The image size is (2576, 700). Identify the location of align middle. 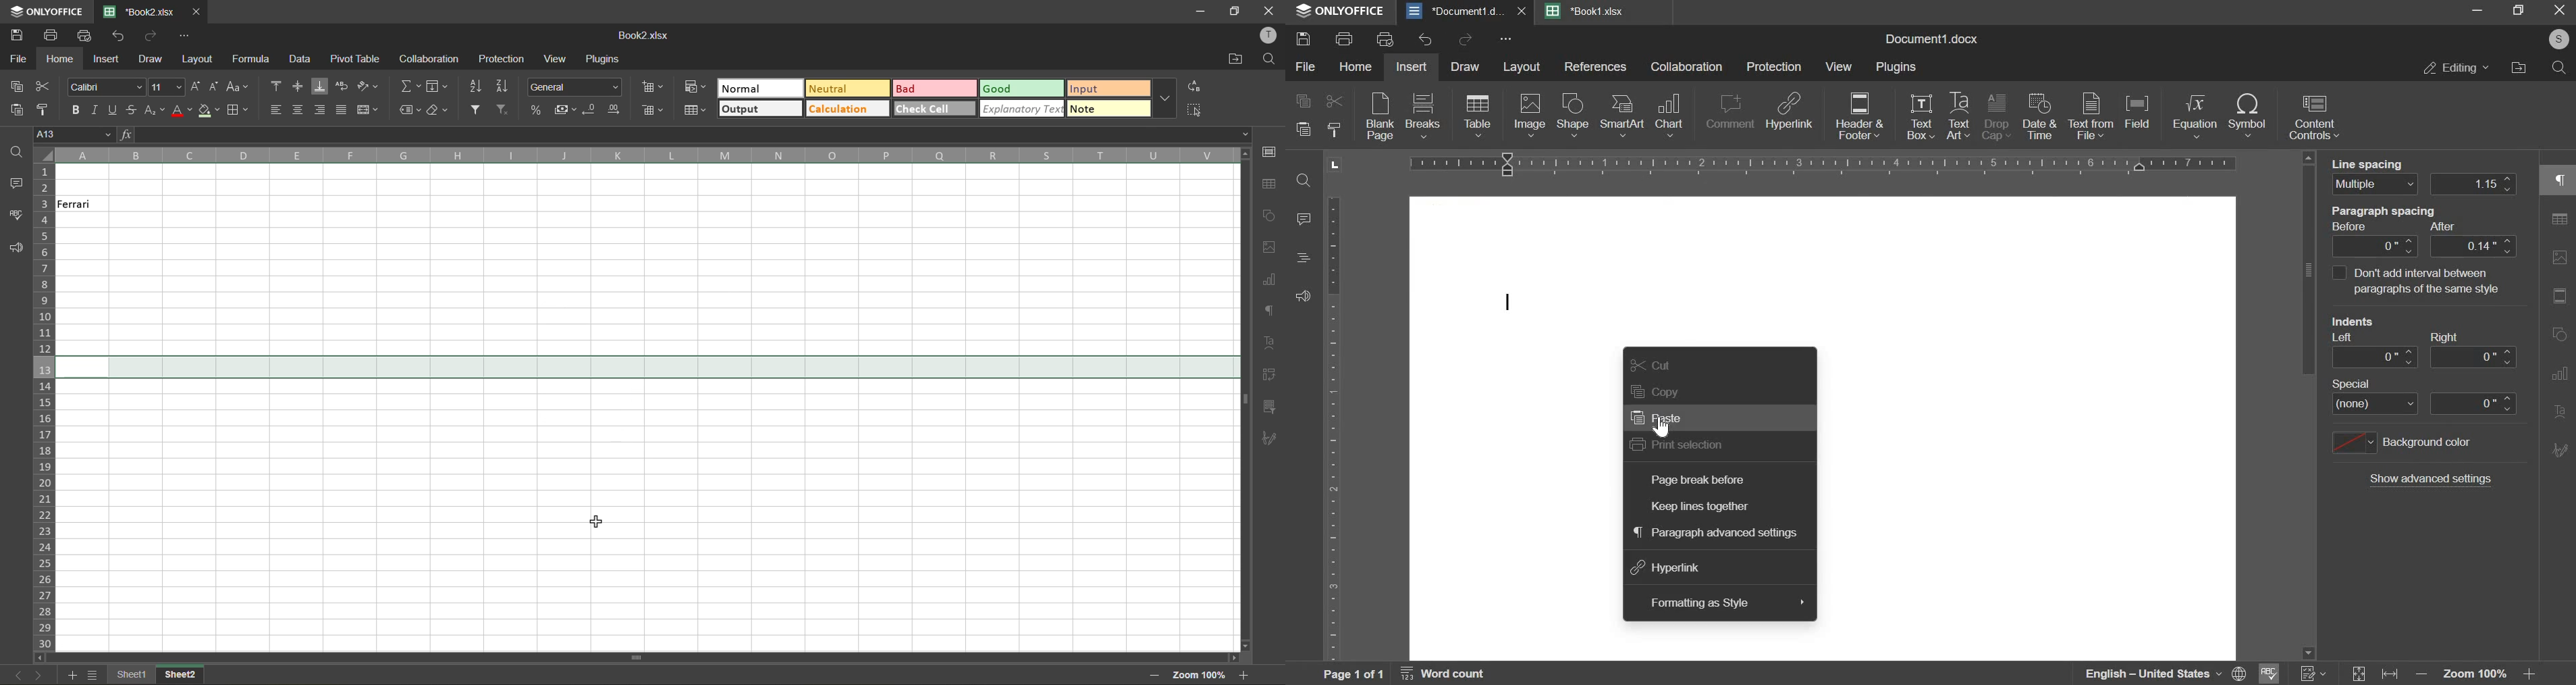
(297, 85).